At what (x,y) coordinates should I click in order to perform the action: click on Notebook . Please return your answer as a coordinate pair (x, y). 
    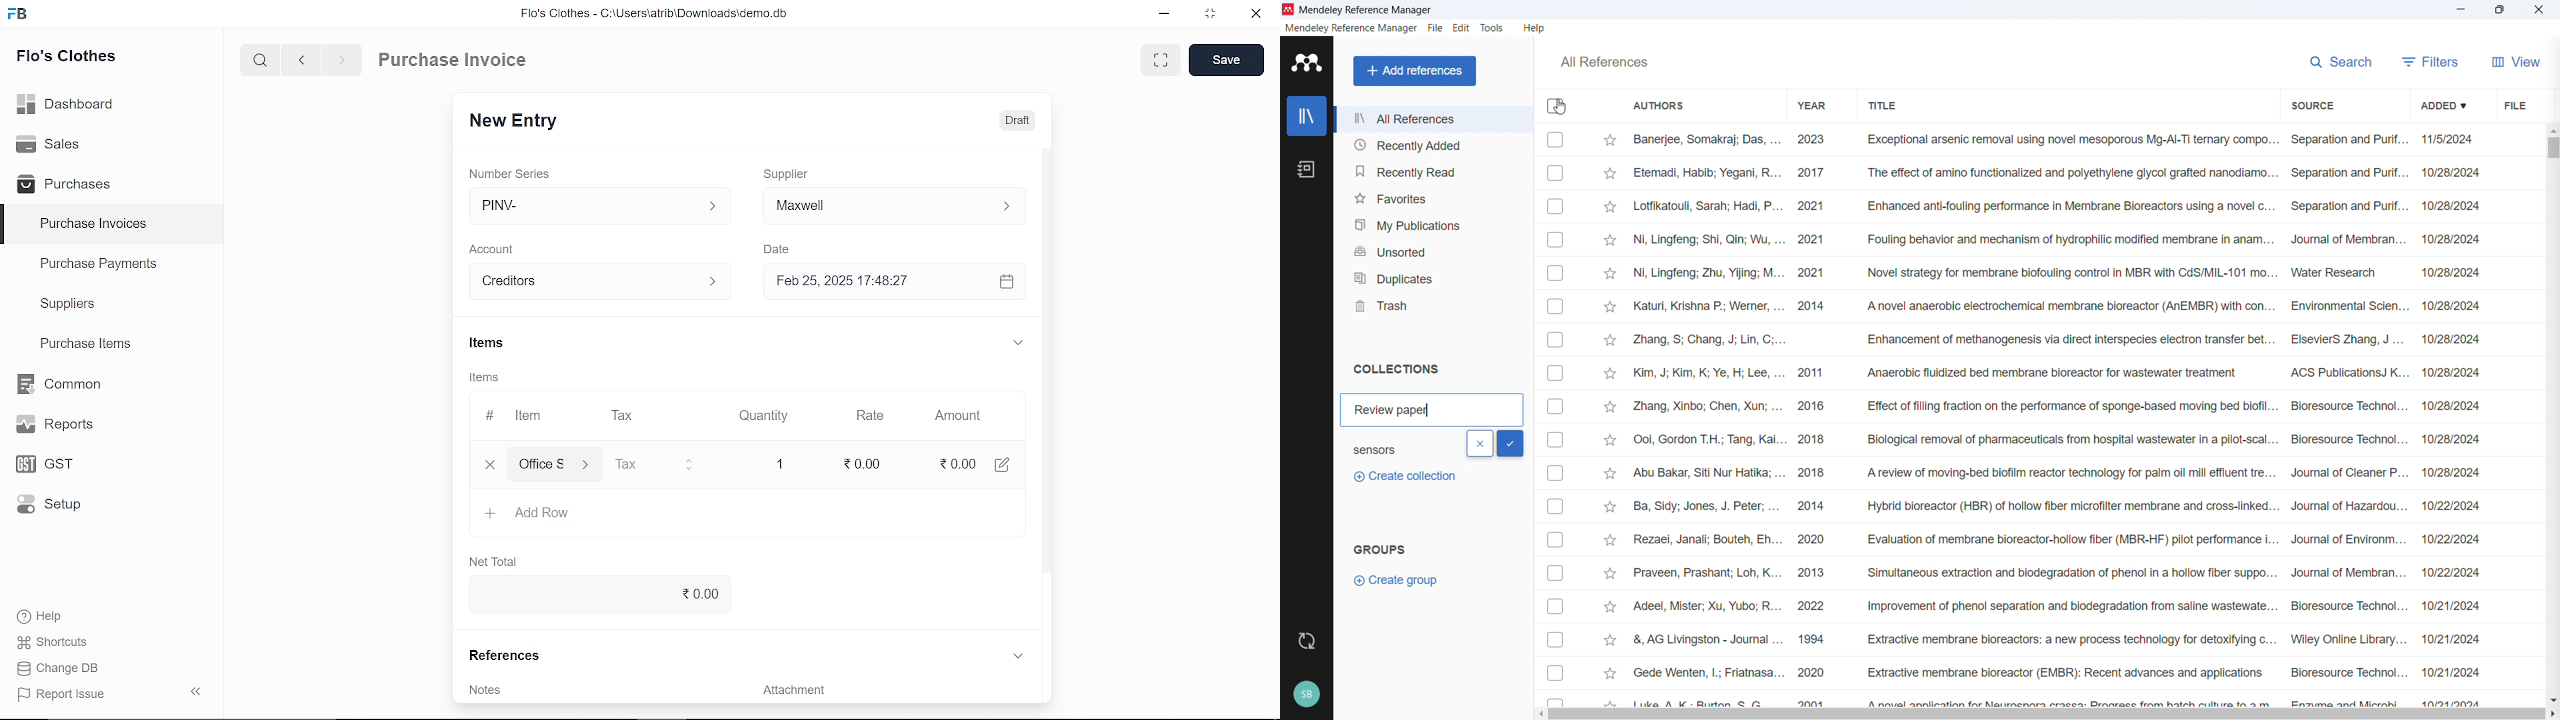
    Looking at the image, I should click on (1306, 170).